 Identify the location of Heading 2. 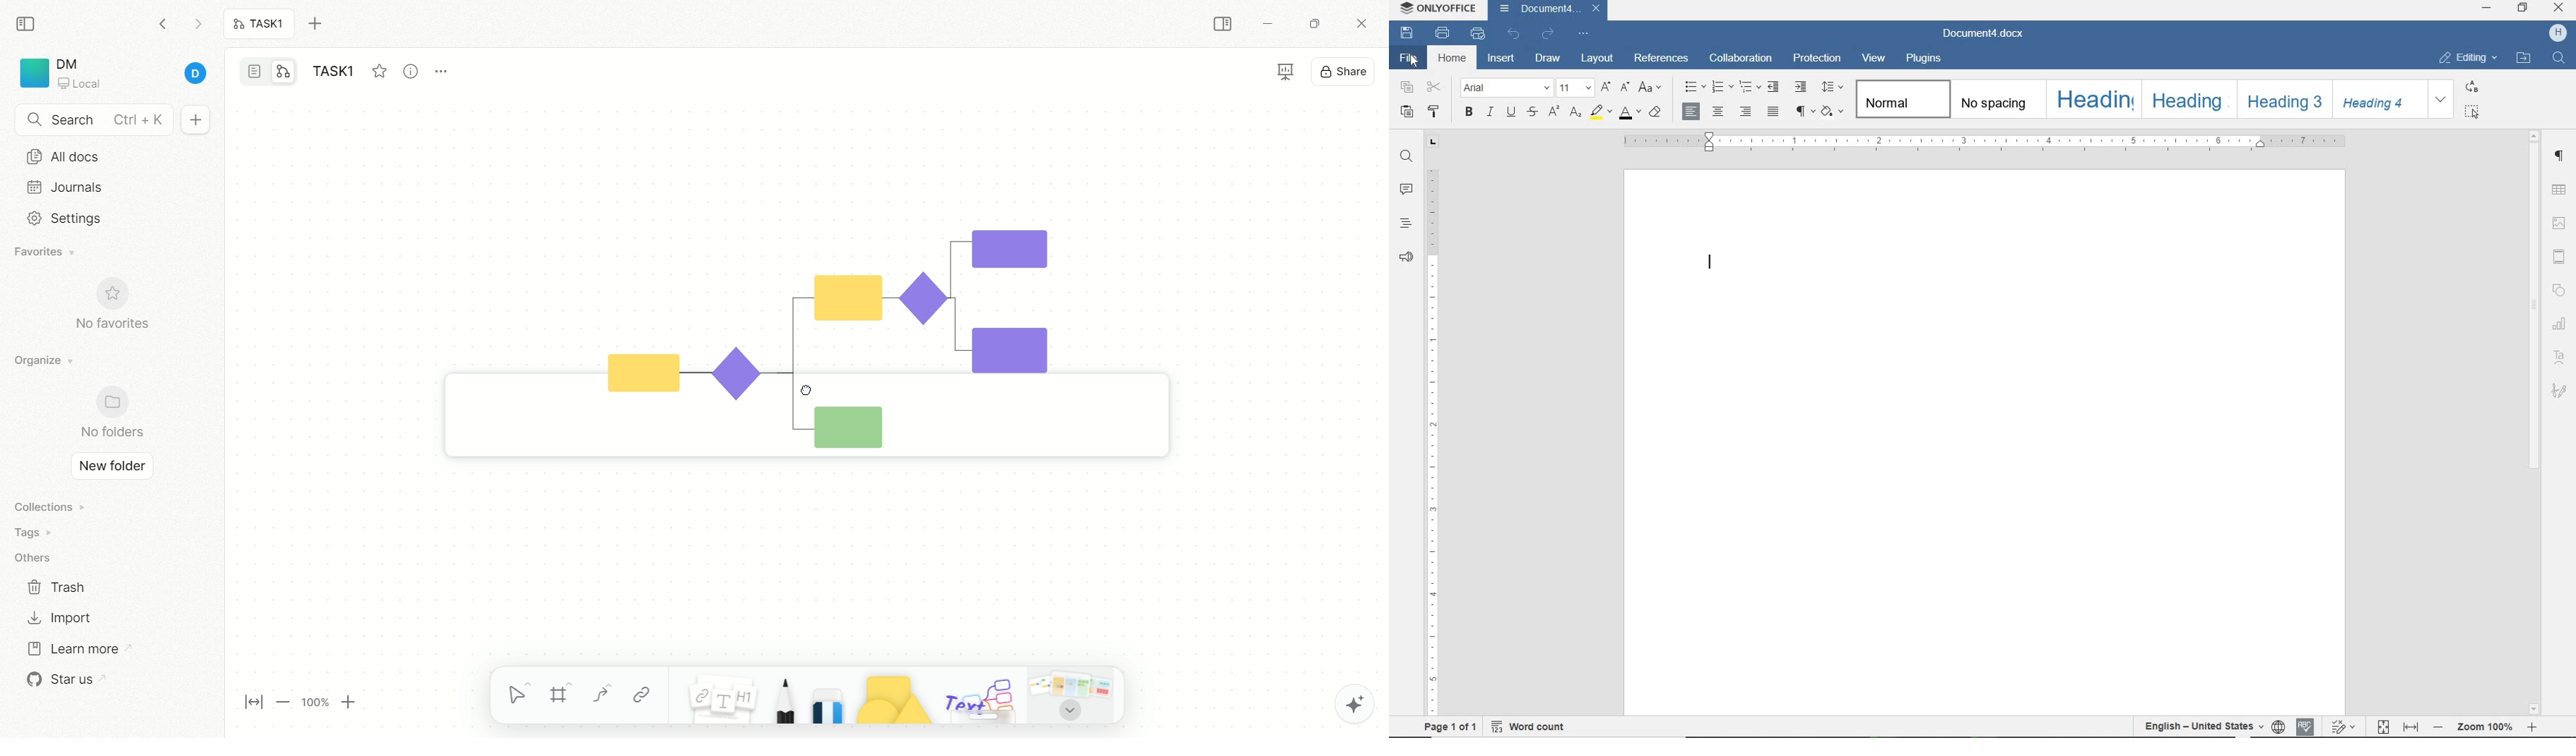
(2191, 100).